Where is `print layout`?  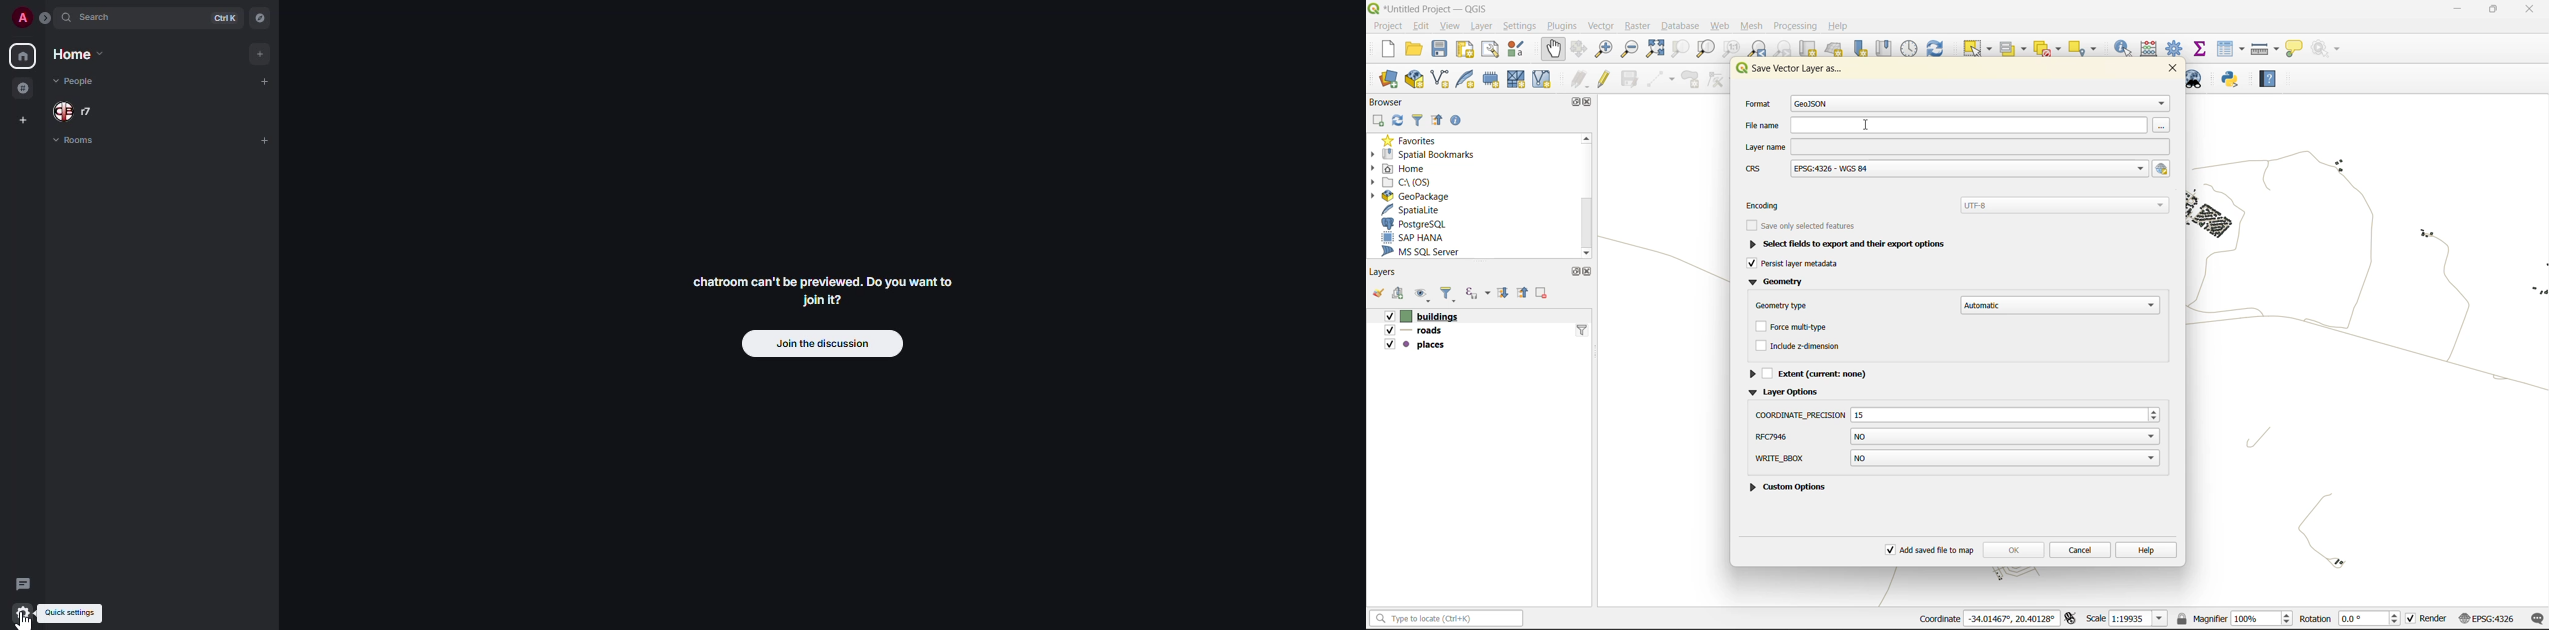
print layout is located at coordinates (1466, 50).